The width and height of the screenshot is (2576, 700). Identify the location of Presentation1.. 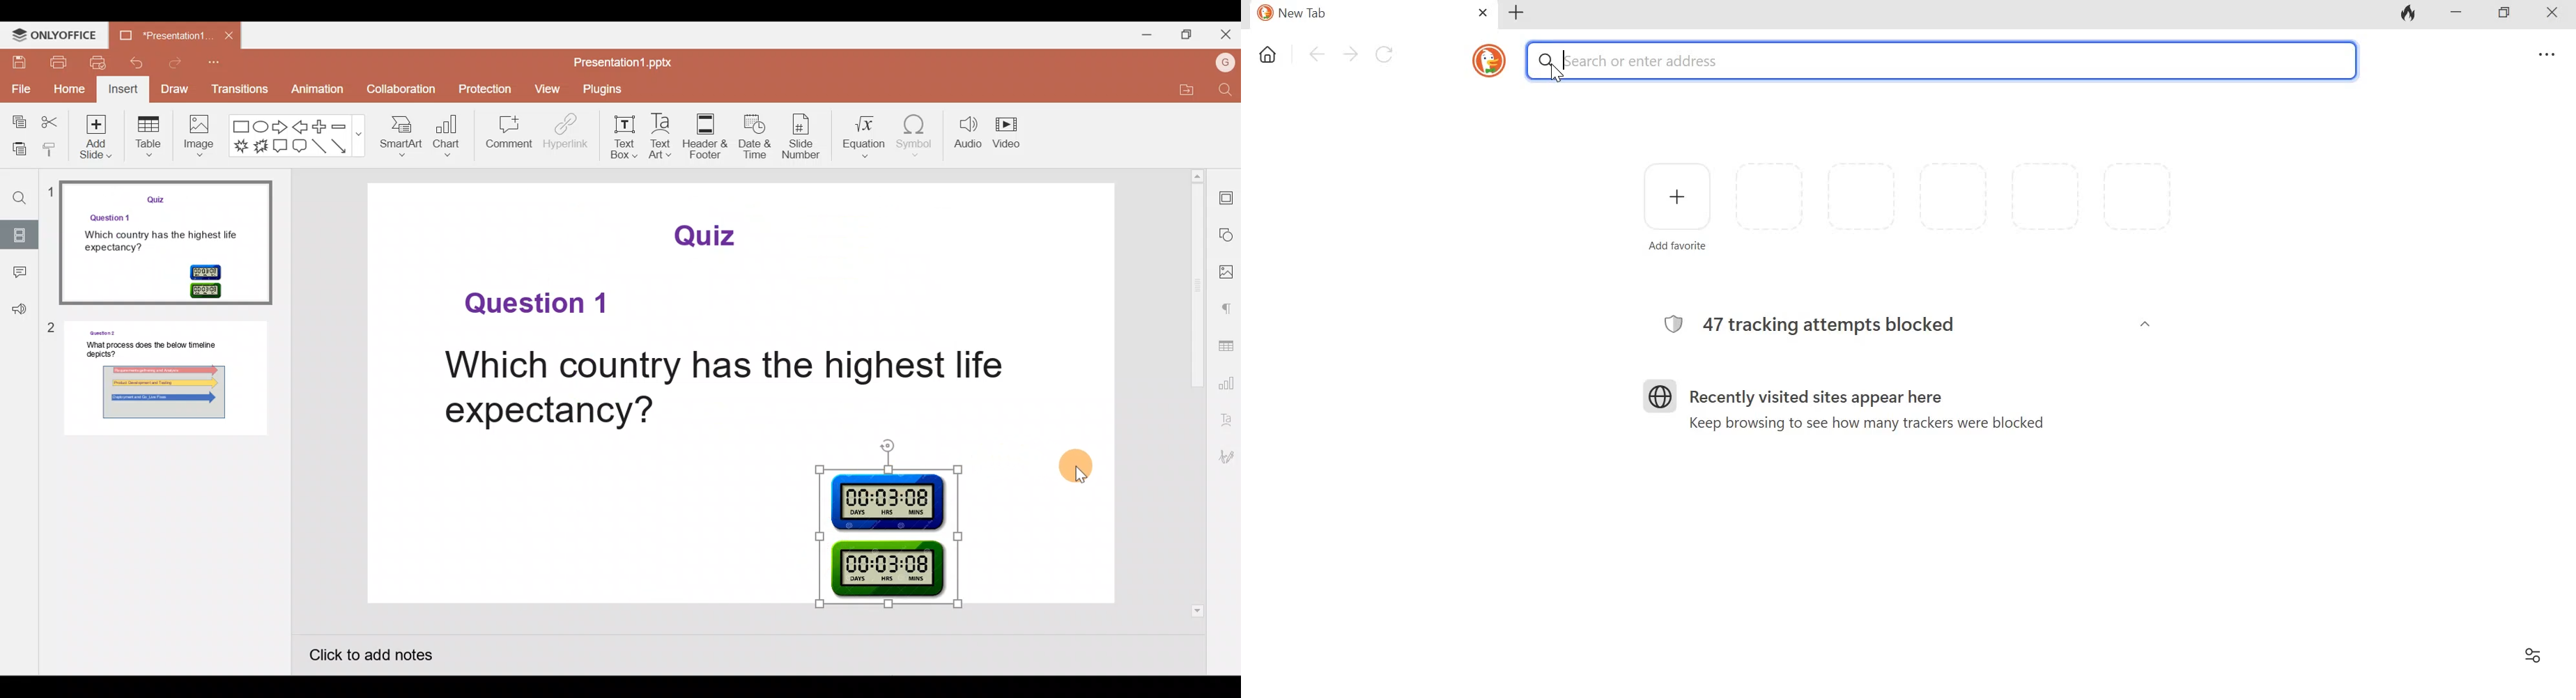
(166, 34).